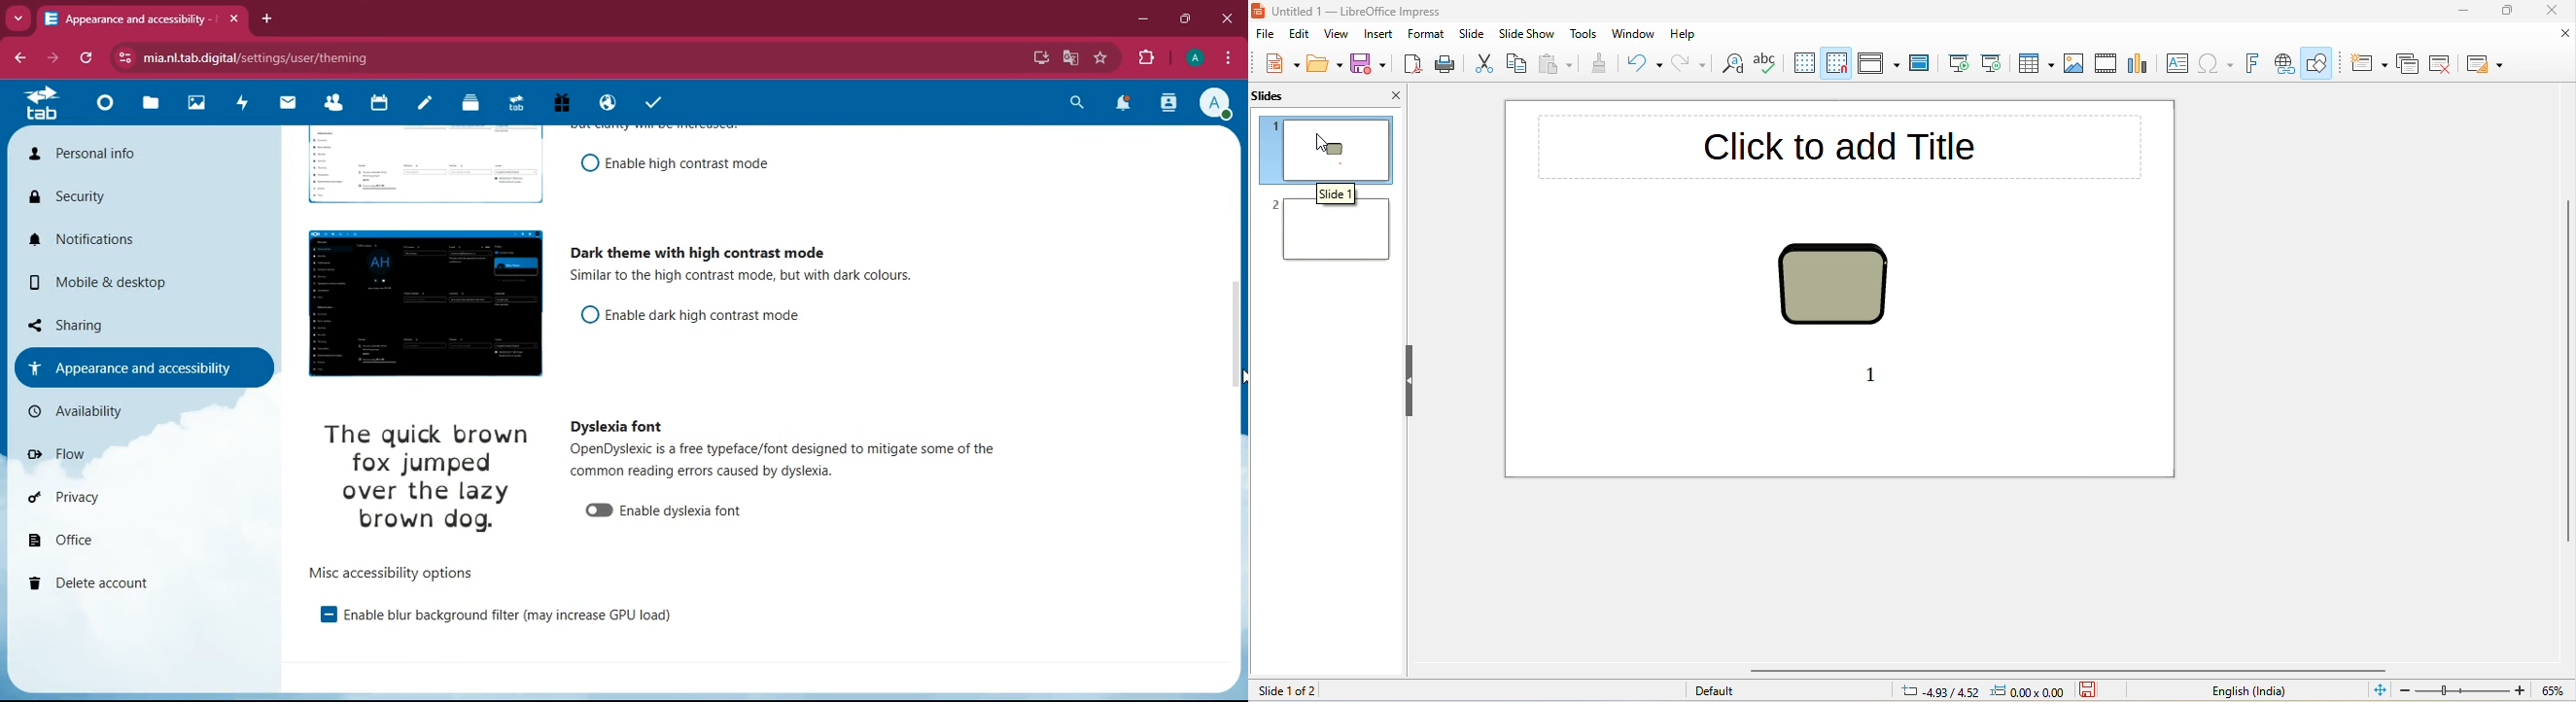 The width and height of the screenshot is (2576, 728). What do you see at coordinates (153, 105) in the screenshot?
I see `files` at bounding box center [153, 105].